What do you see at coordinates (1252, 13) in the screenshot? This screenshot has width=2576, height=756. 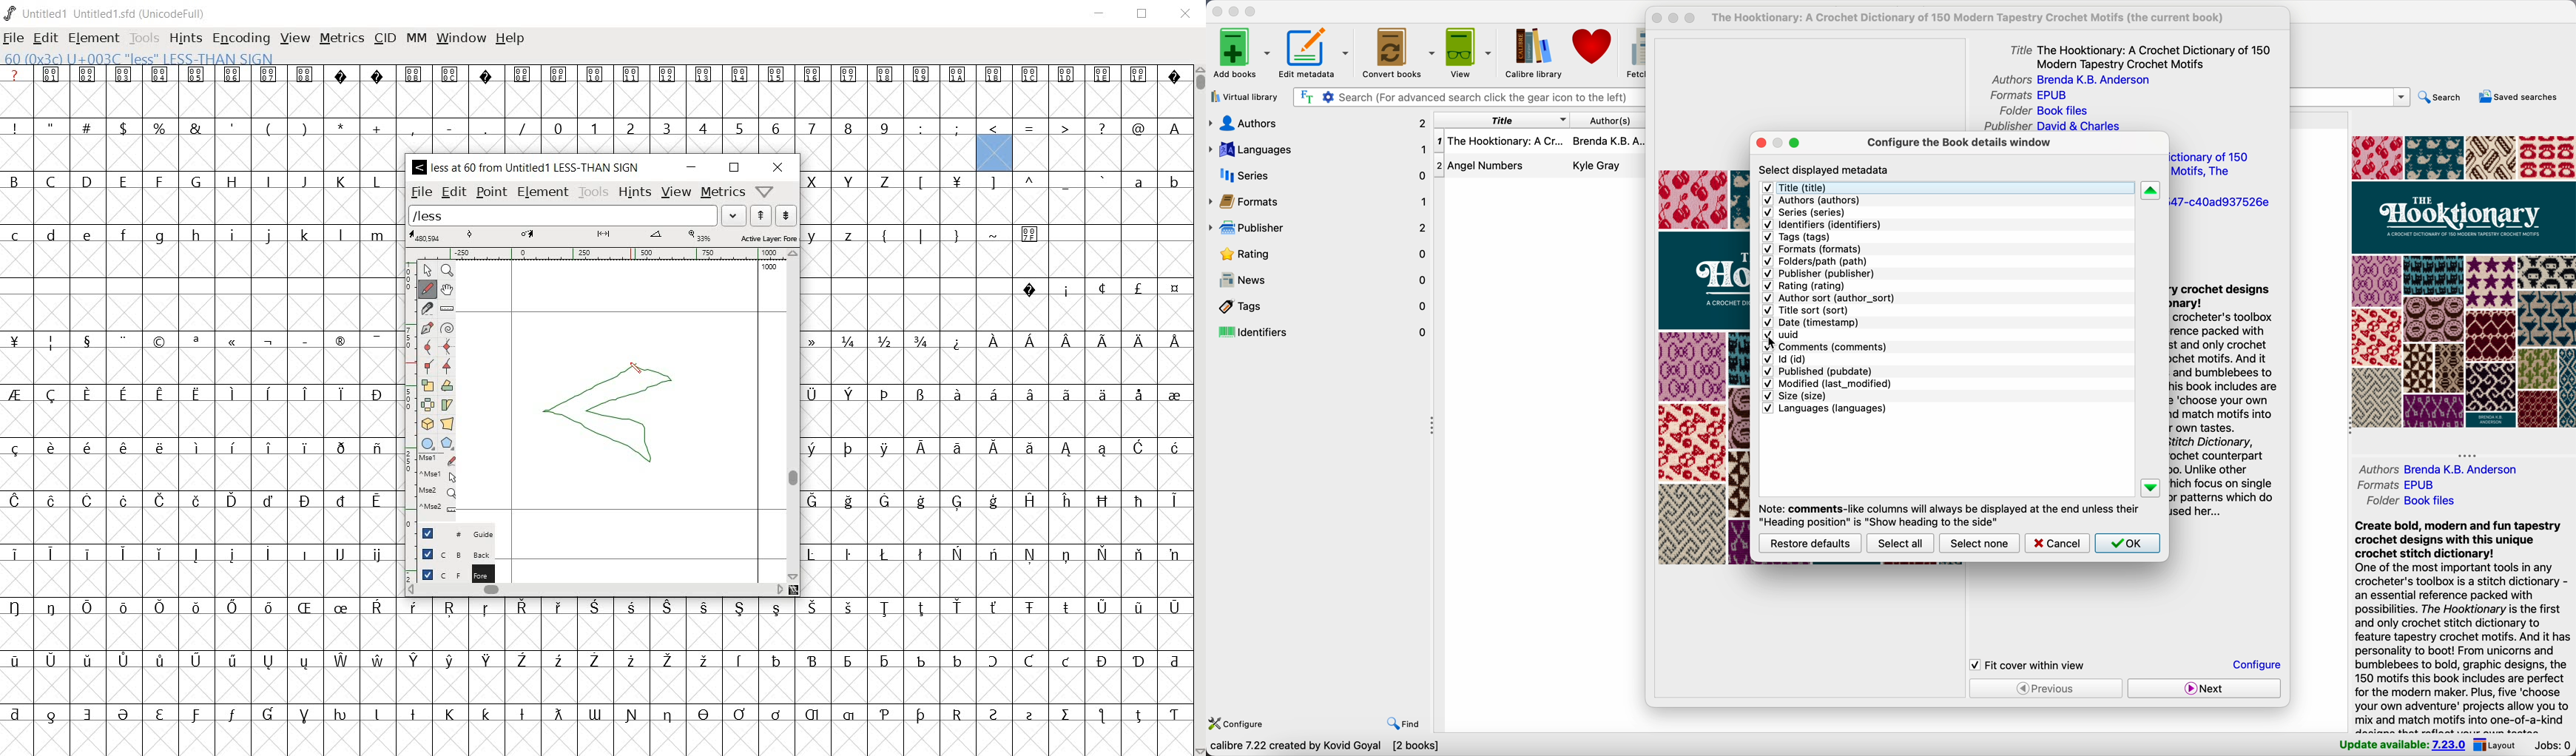 I see `maximize` at bounding box center [1252, 13].